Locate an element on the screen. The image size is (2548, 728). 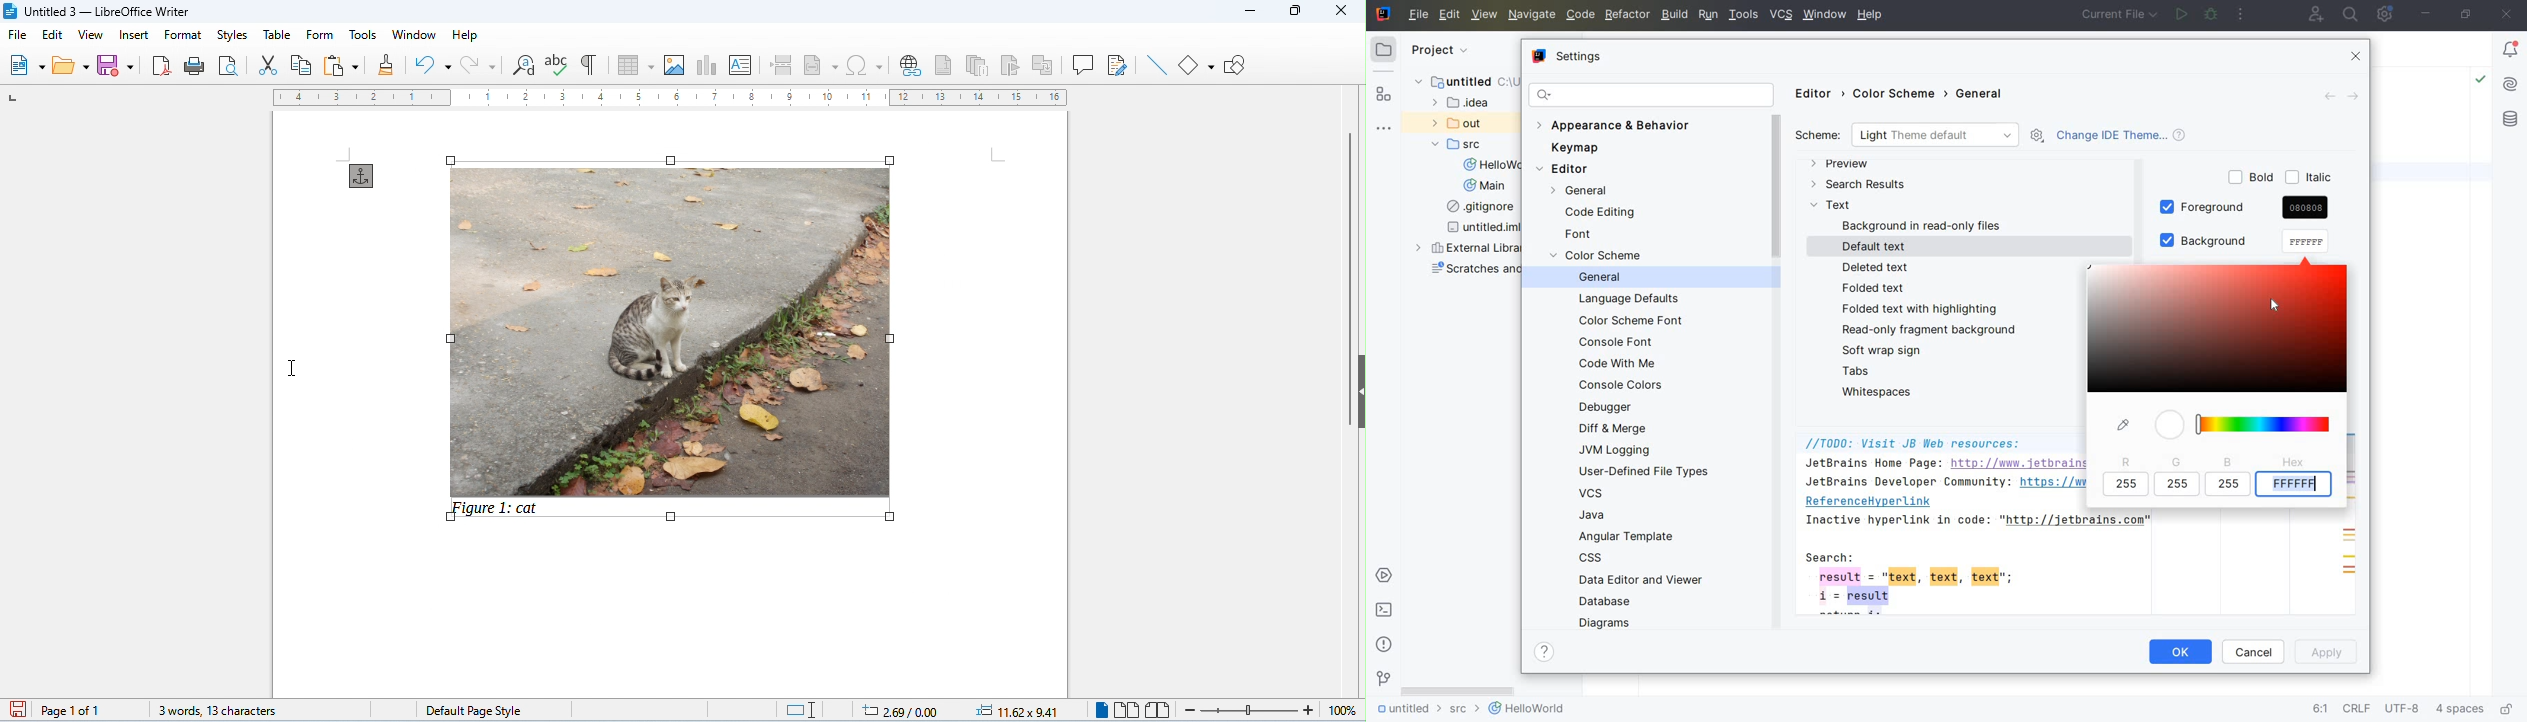
CONSOLE COLORS is located at coordinates (1624, 386).